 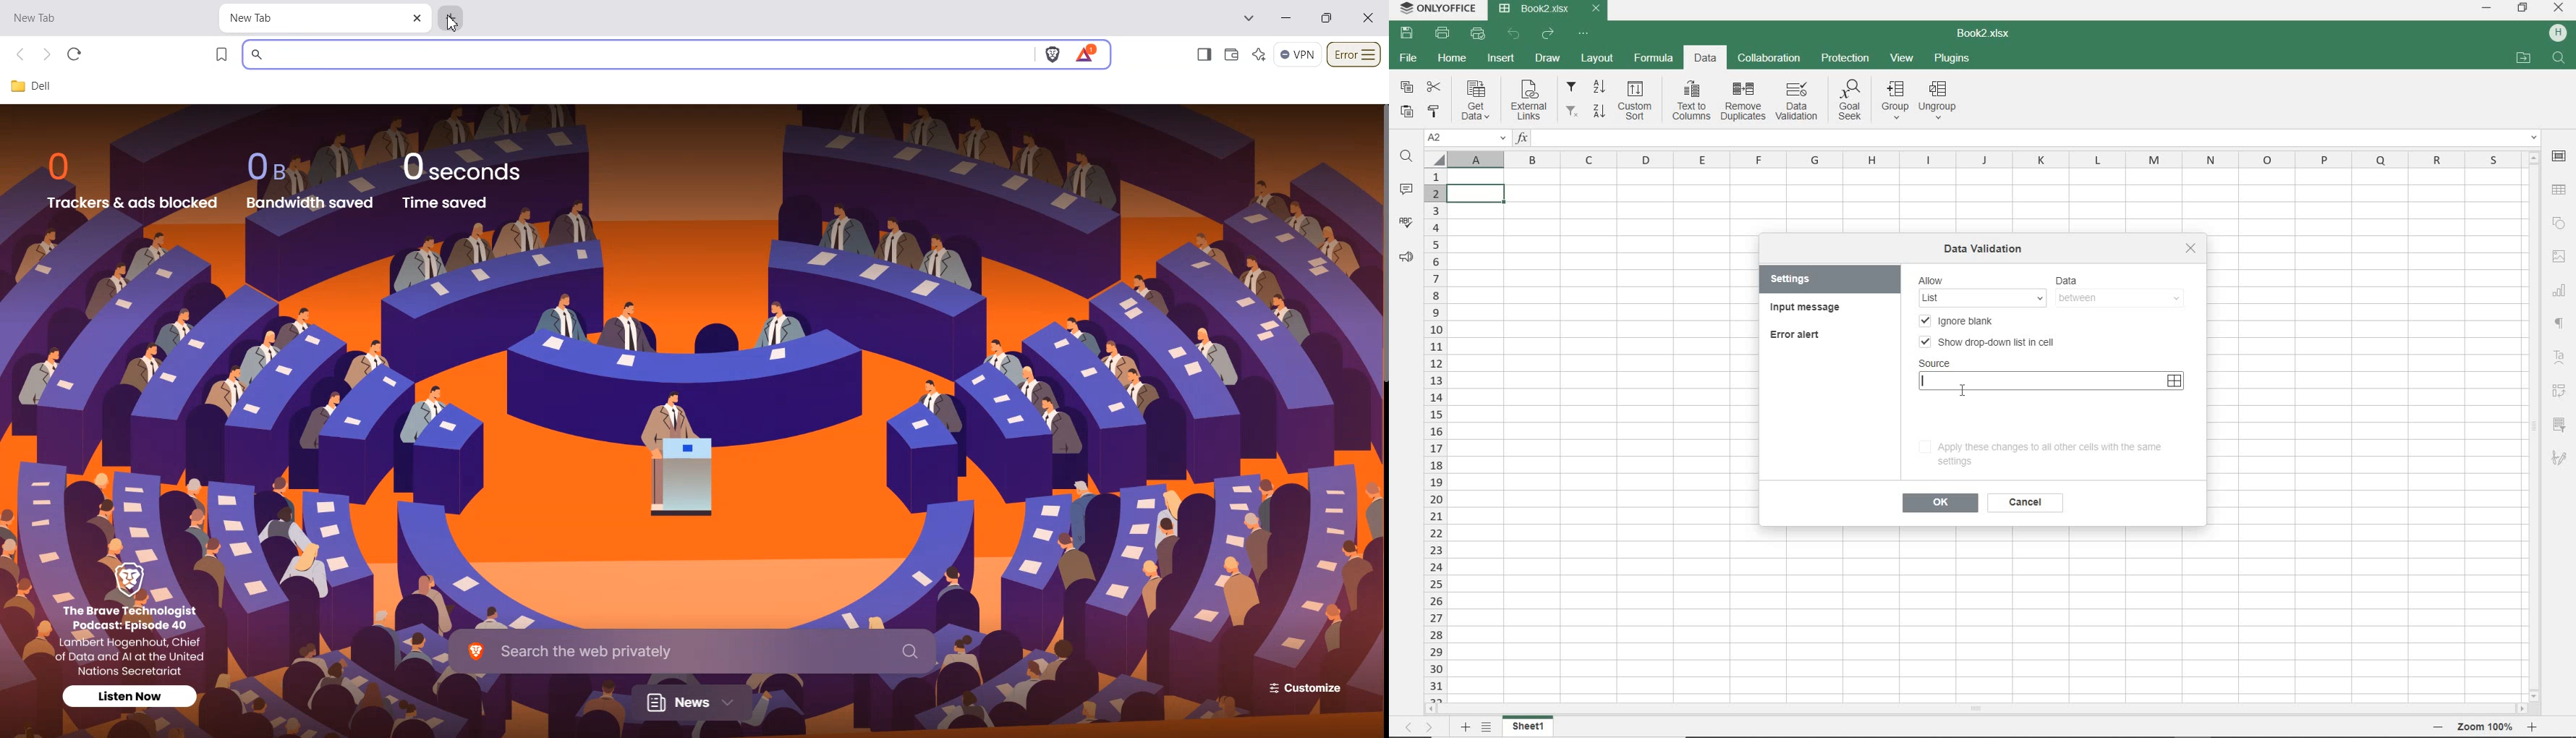 What do you see at coordinates (2525, 9) in the screenshot?
I see `RESTORE DOWN` at bounding box center [2525, 9].